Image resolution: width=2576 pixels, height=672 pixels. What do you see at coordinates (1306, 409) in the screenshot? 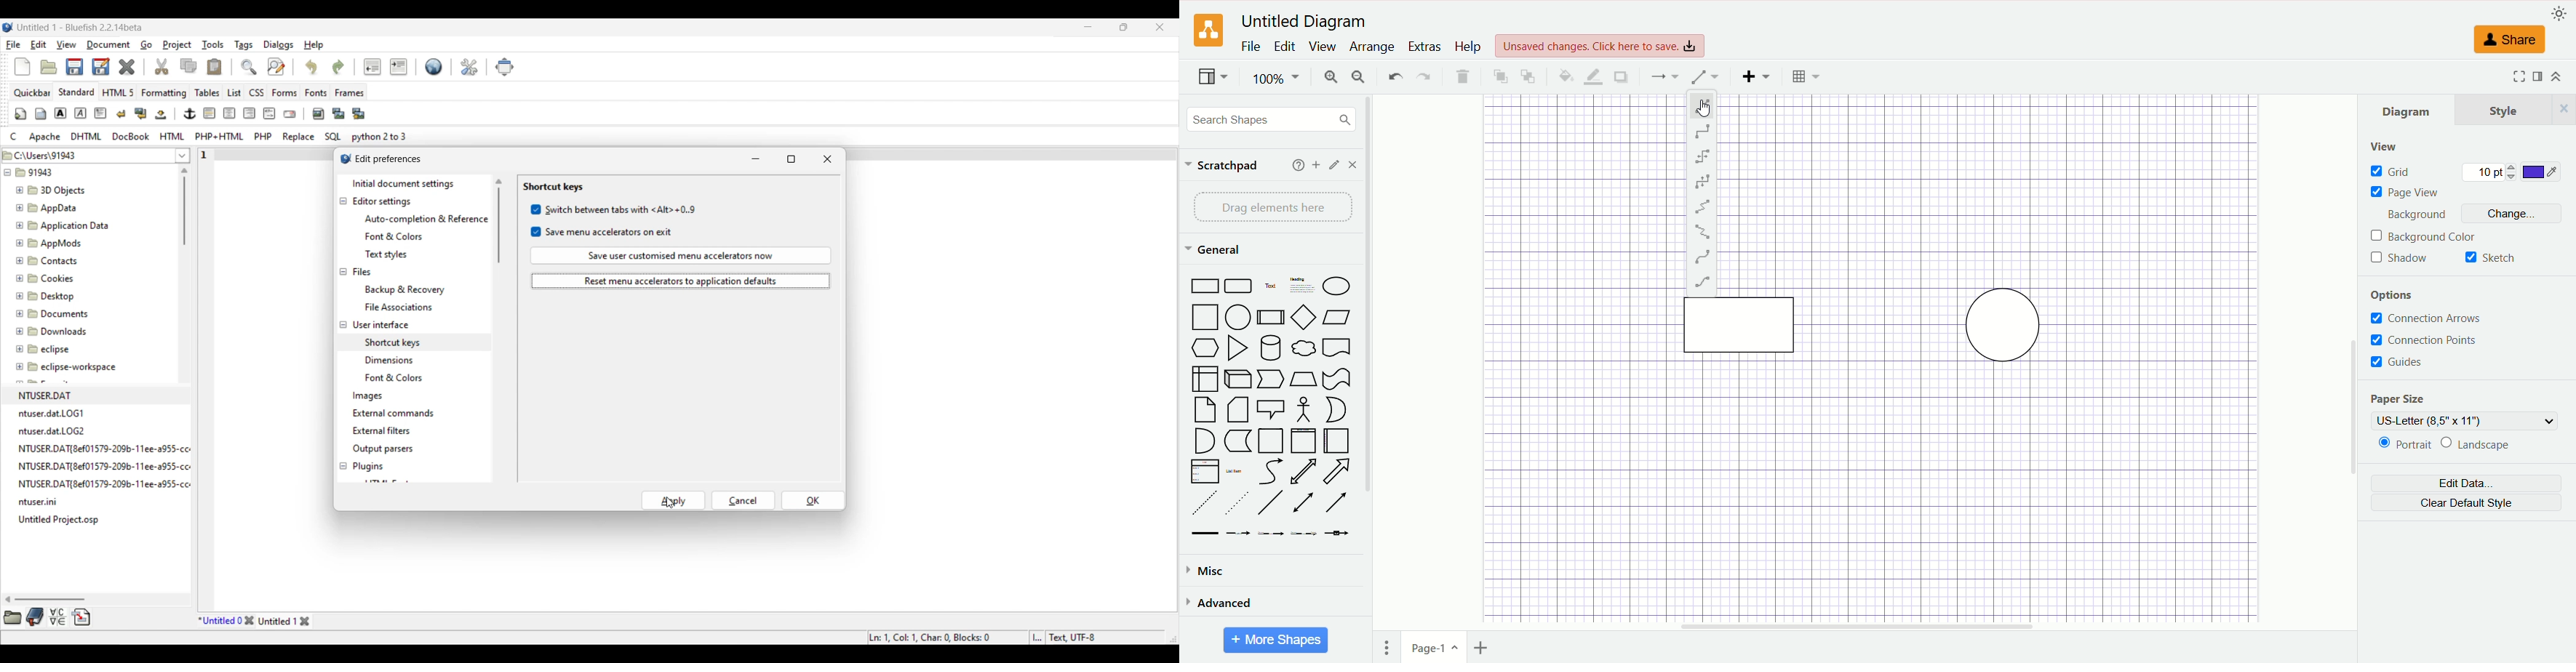
I see `Stick Figure` at bounding box center [1306, 409].